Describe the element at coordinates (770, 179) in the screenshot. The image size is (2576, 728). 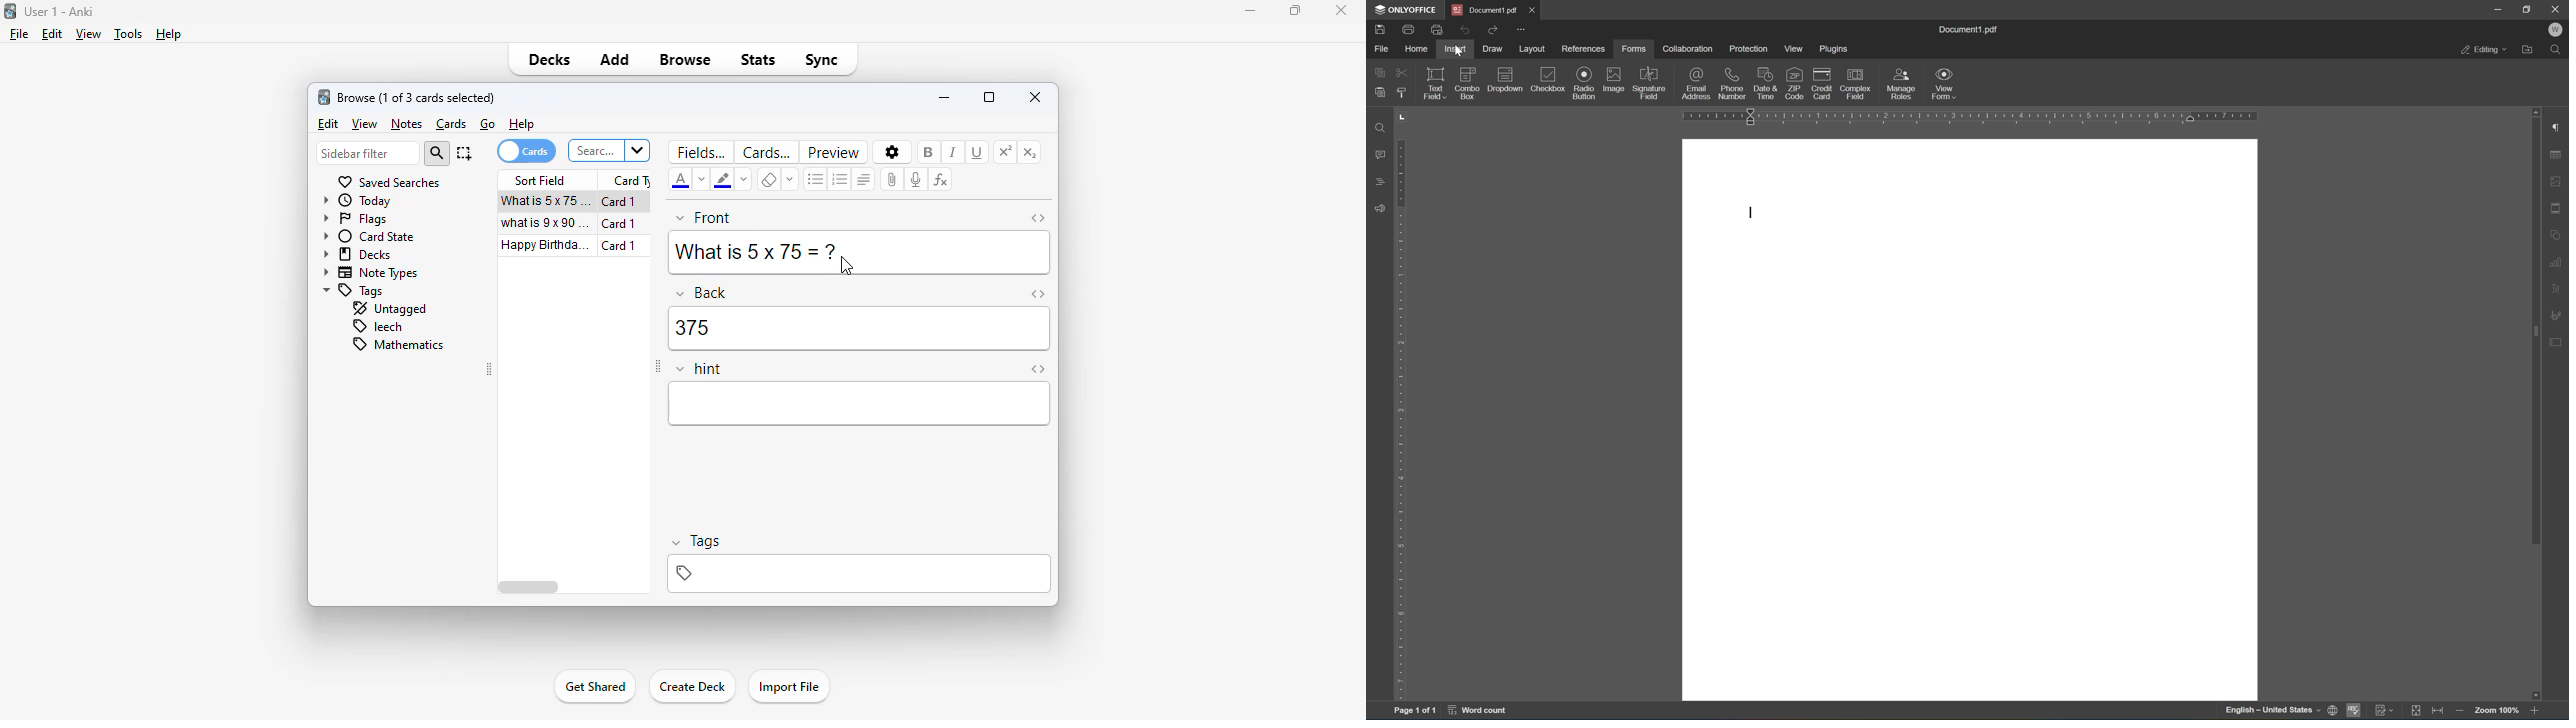
I see `remove formatting` at that location.